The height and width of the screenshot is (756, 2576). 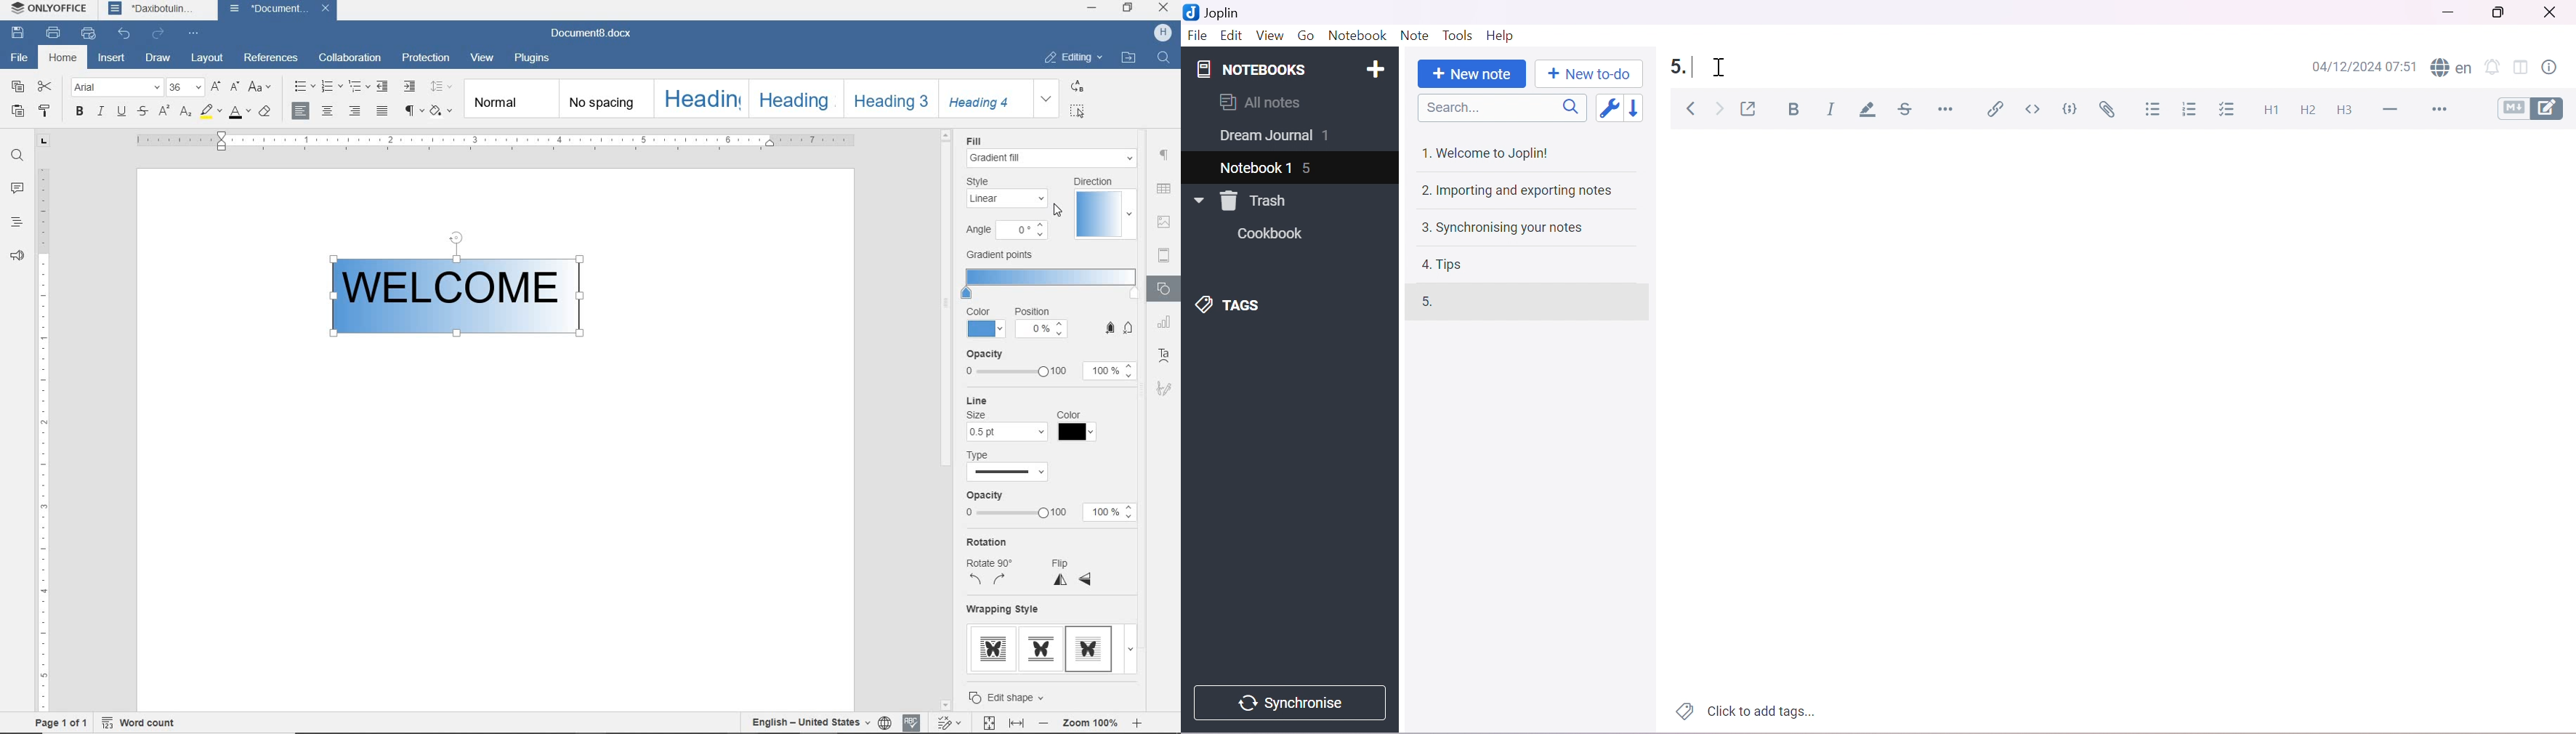 I want to click on Bold, so click(x=1798, y=110).